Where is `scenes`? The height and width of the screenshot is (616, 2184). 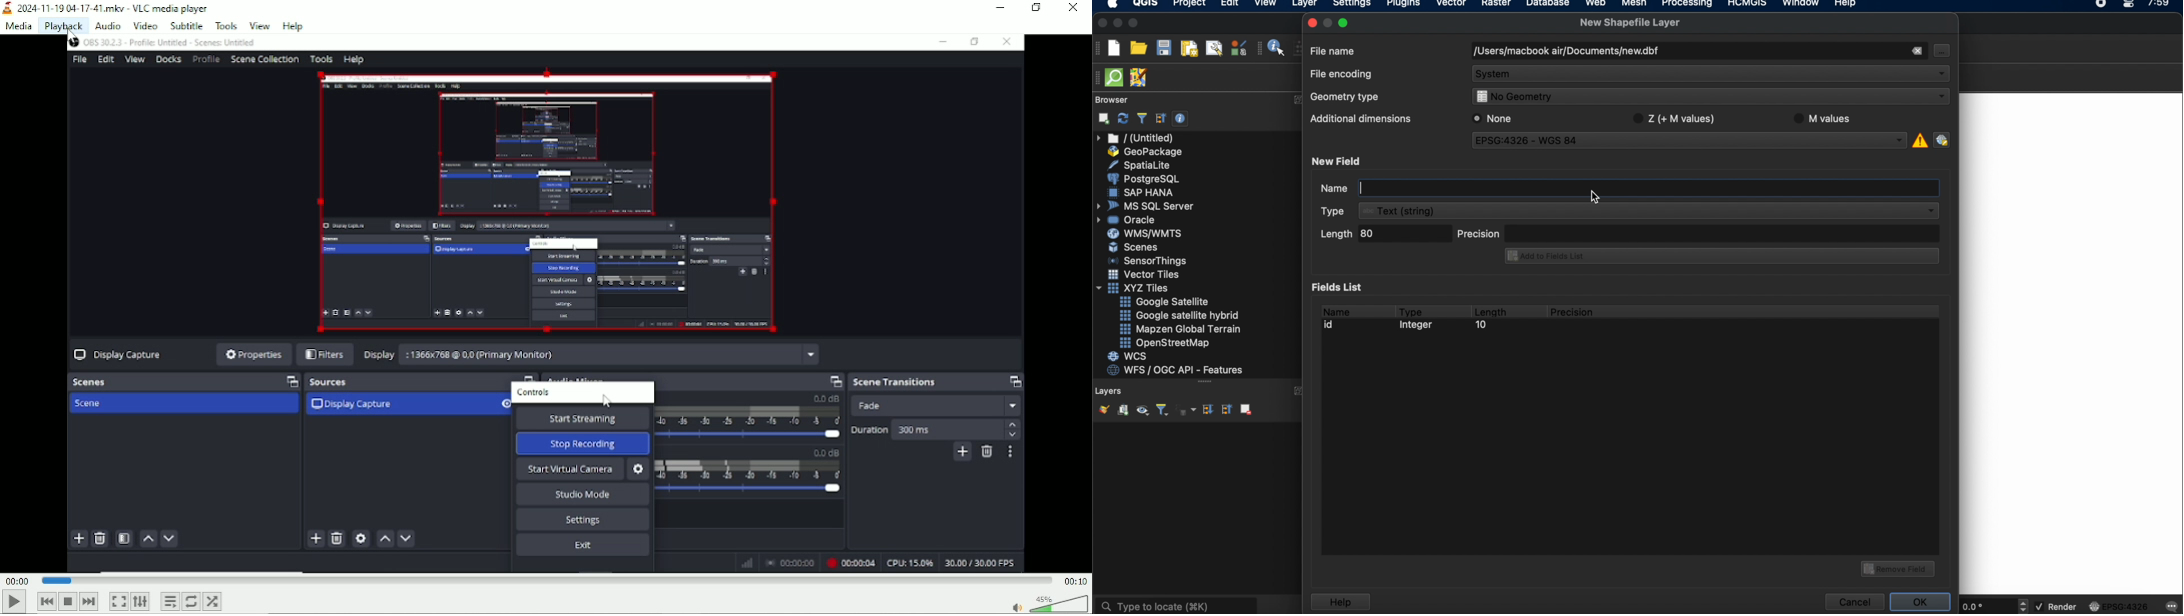
scenes is located at coordinates (1134, 247).